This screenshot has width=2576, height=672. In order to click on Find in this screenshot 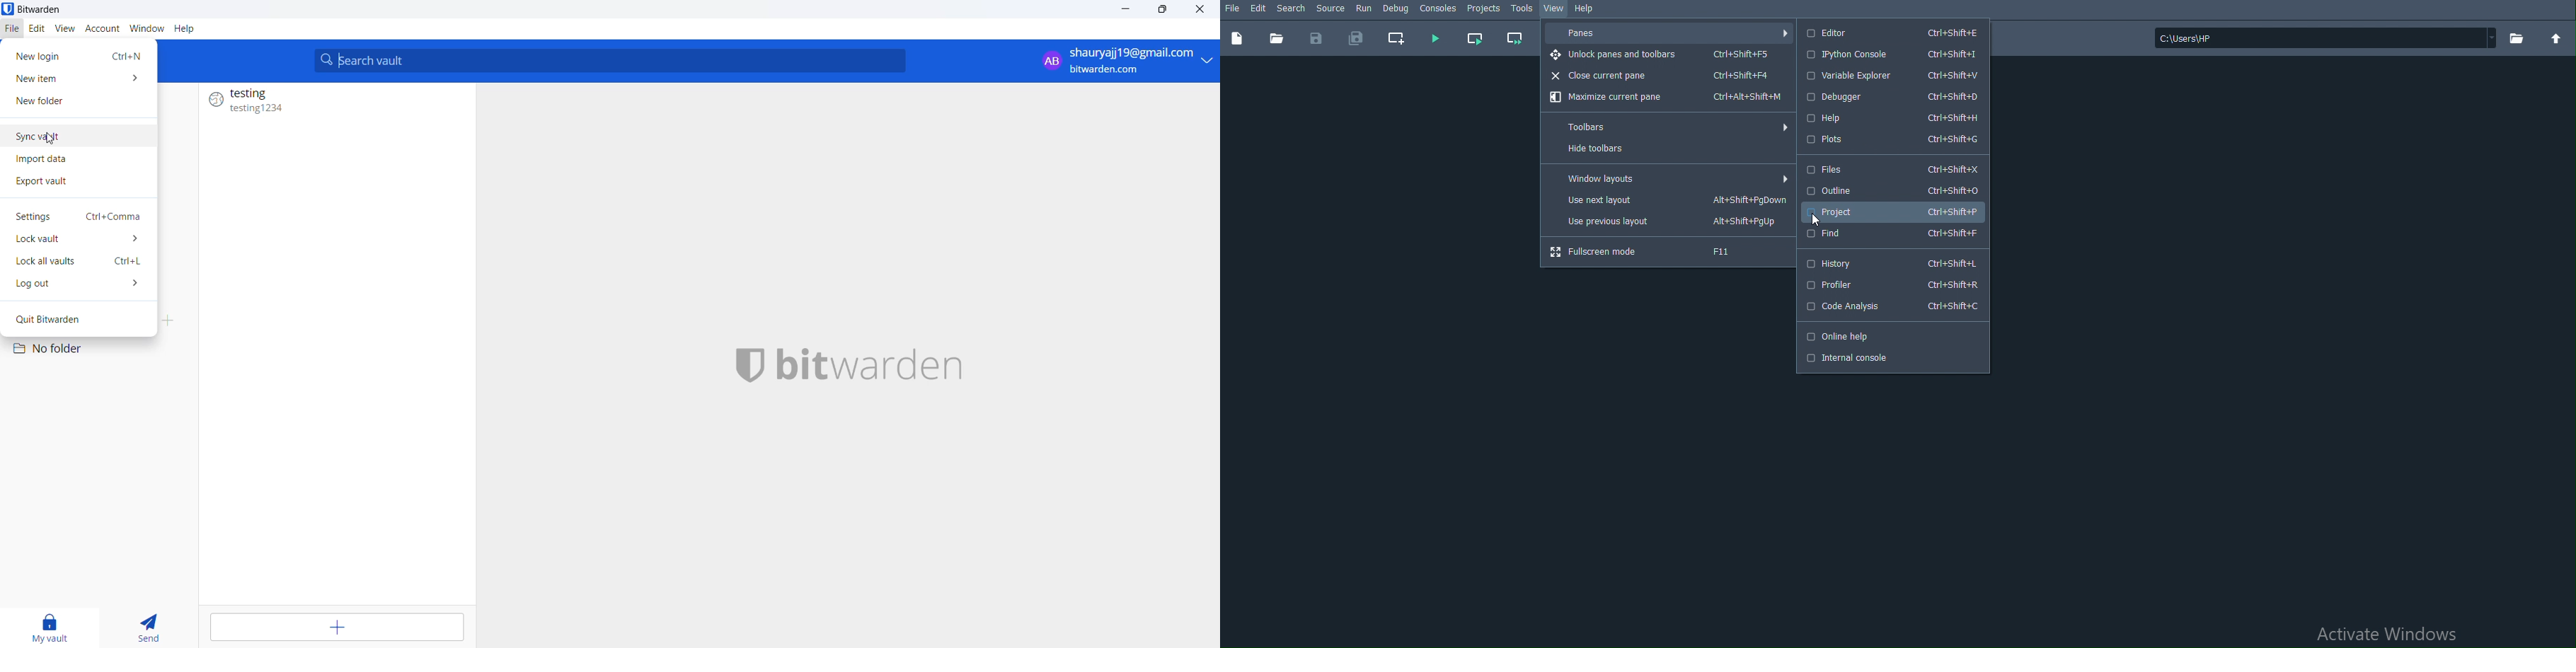, I will do `click(1892, 233)`.